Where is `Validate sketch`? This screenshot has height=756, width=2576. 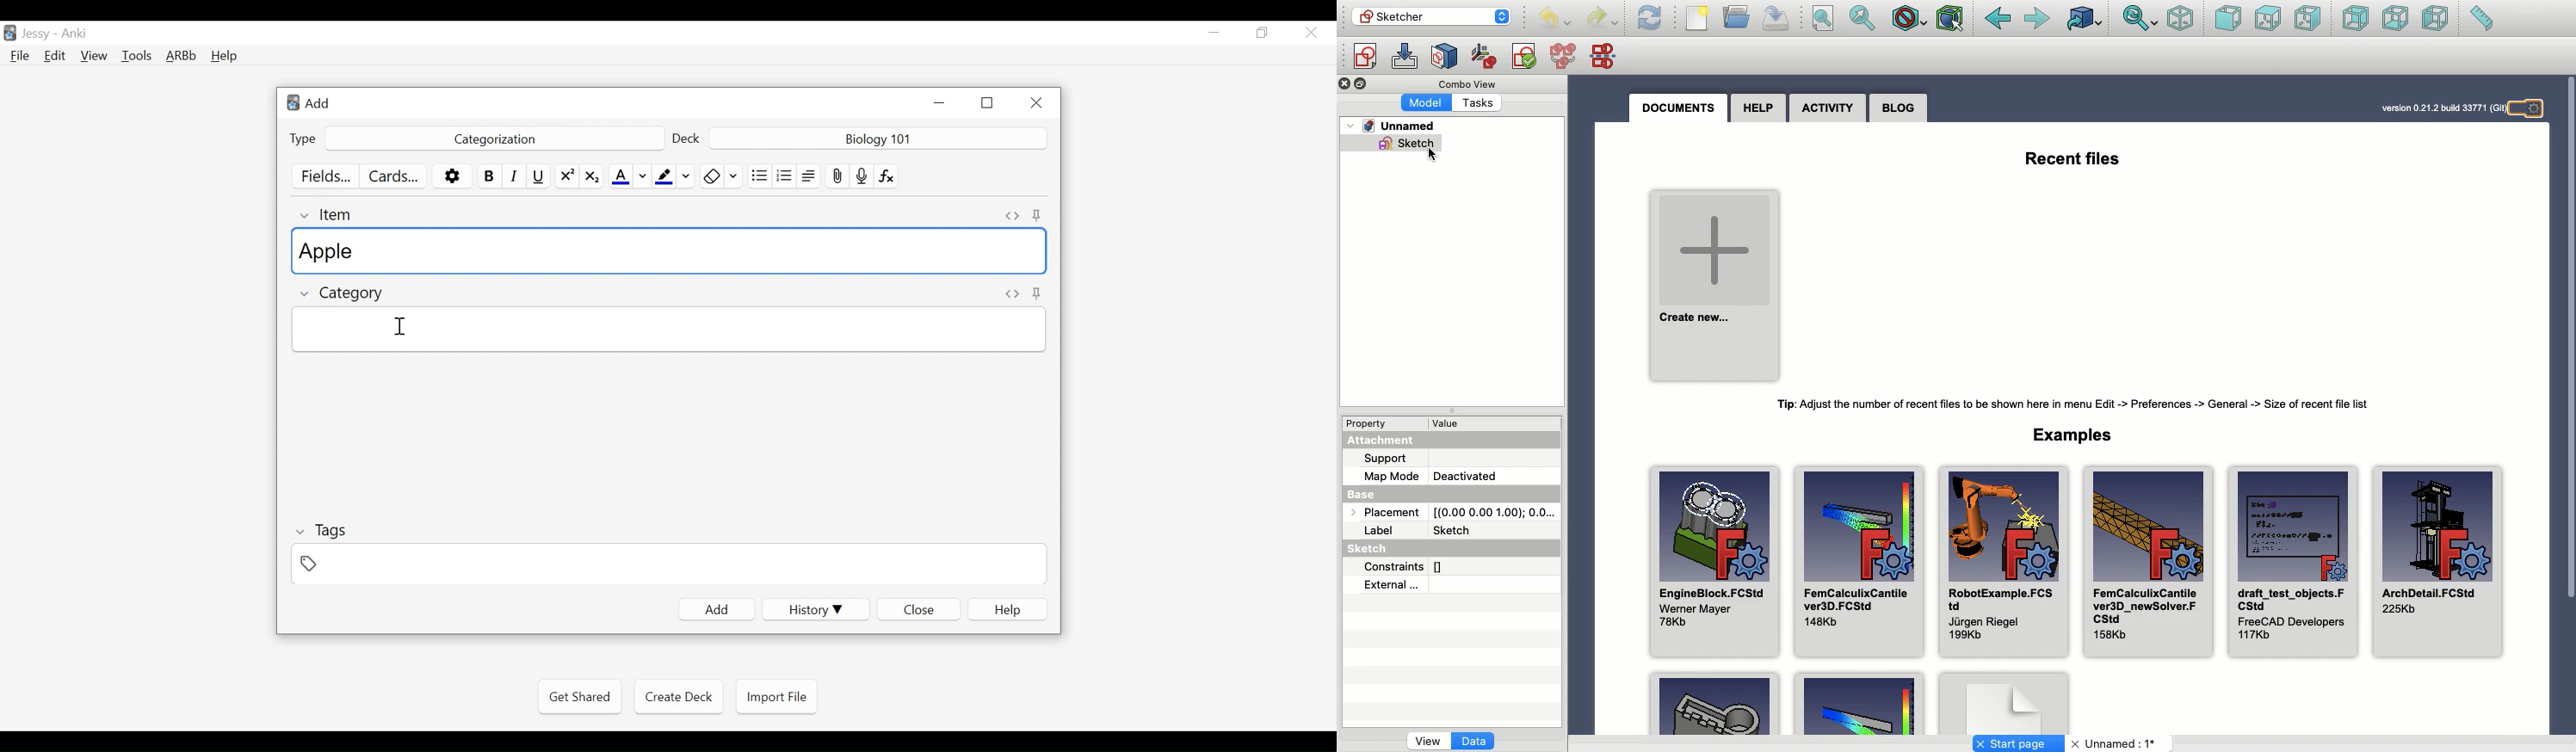
Validate sketch is located at coordinates (1524, 59).